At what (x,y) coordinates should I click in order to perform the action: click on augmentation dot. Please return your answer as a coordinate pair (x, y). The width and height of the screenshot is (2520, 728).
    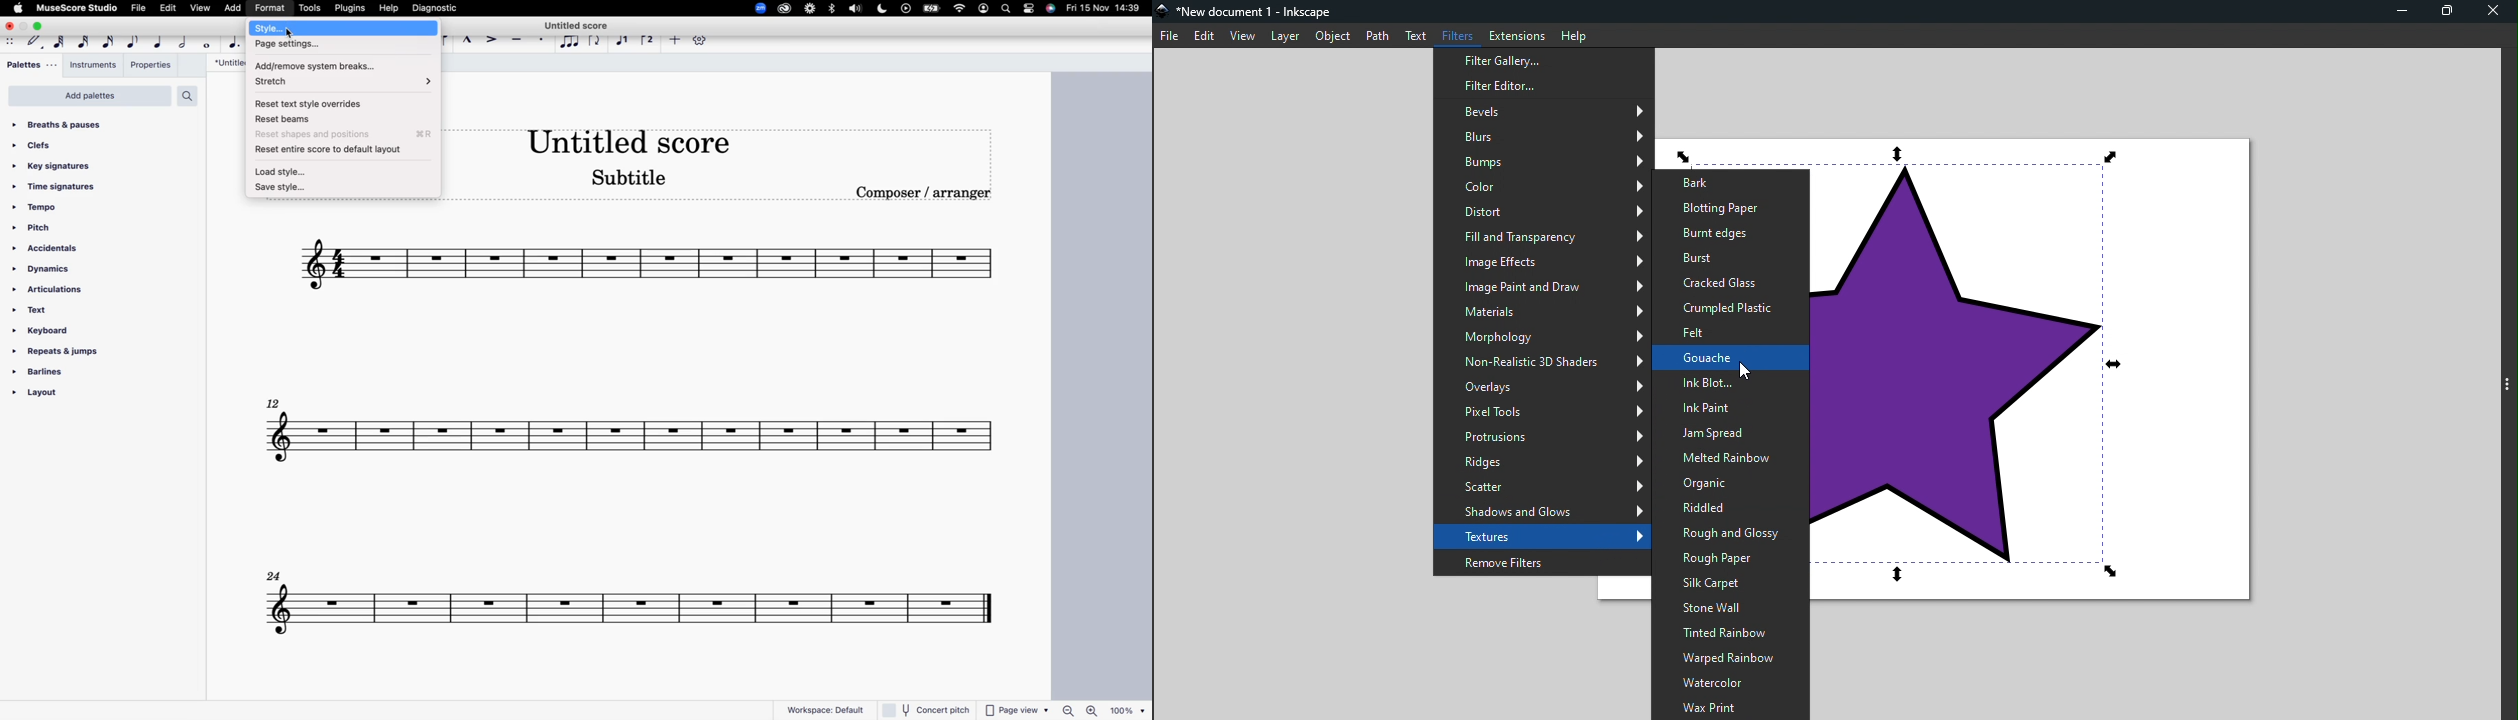
    Looking at the image, I should click on (235, 43).